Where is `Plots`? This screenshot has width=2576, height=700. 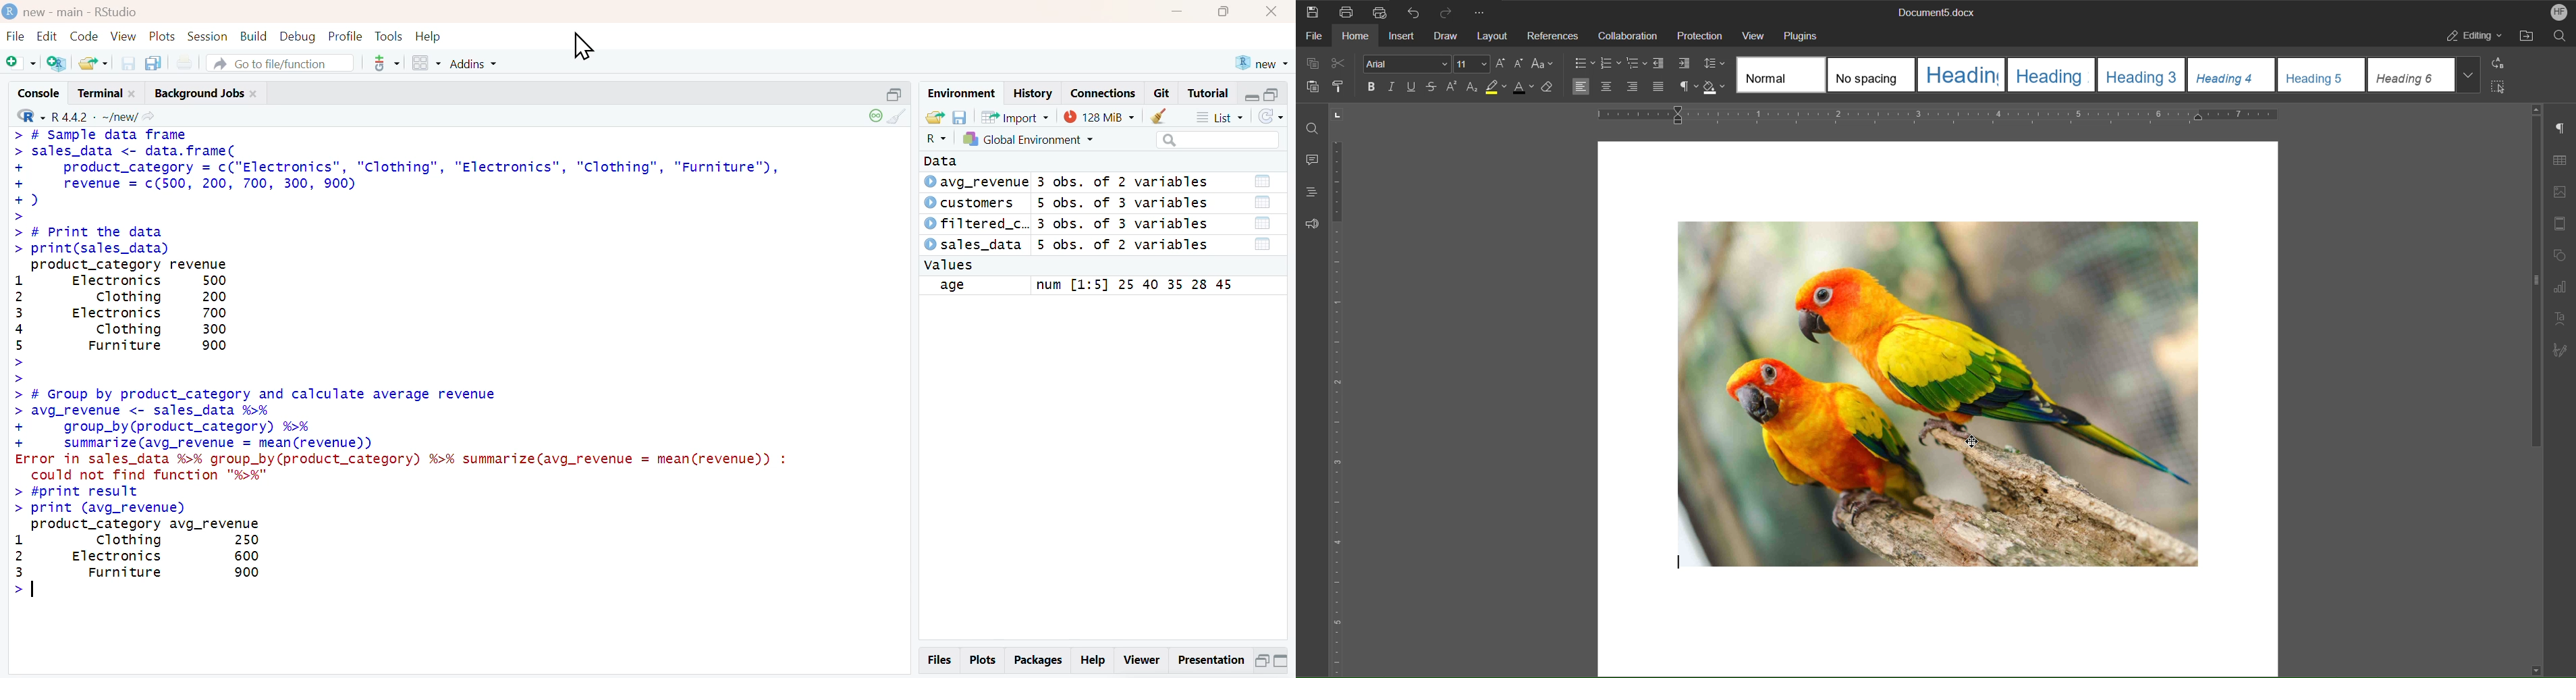
Plots is located at coordinates (163, 36).